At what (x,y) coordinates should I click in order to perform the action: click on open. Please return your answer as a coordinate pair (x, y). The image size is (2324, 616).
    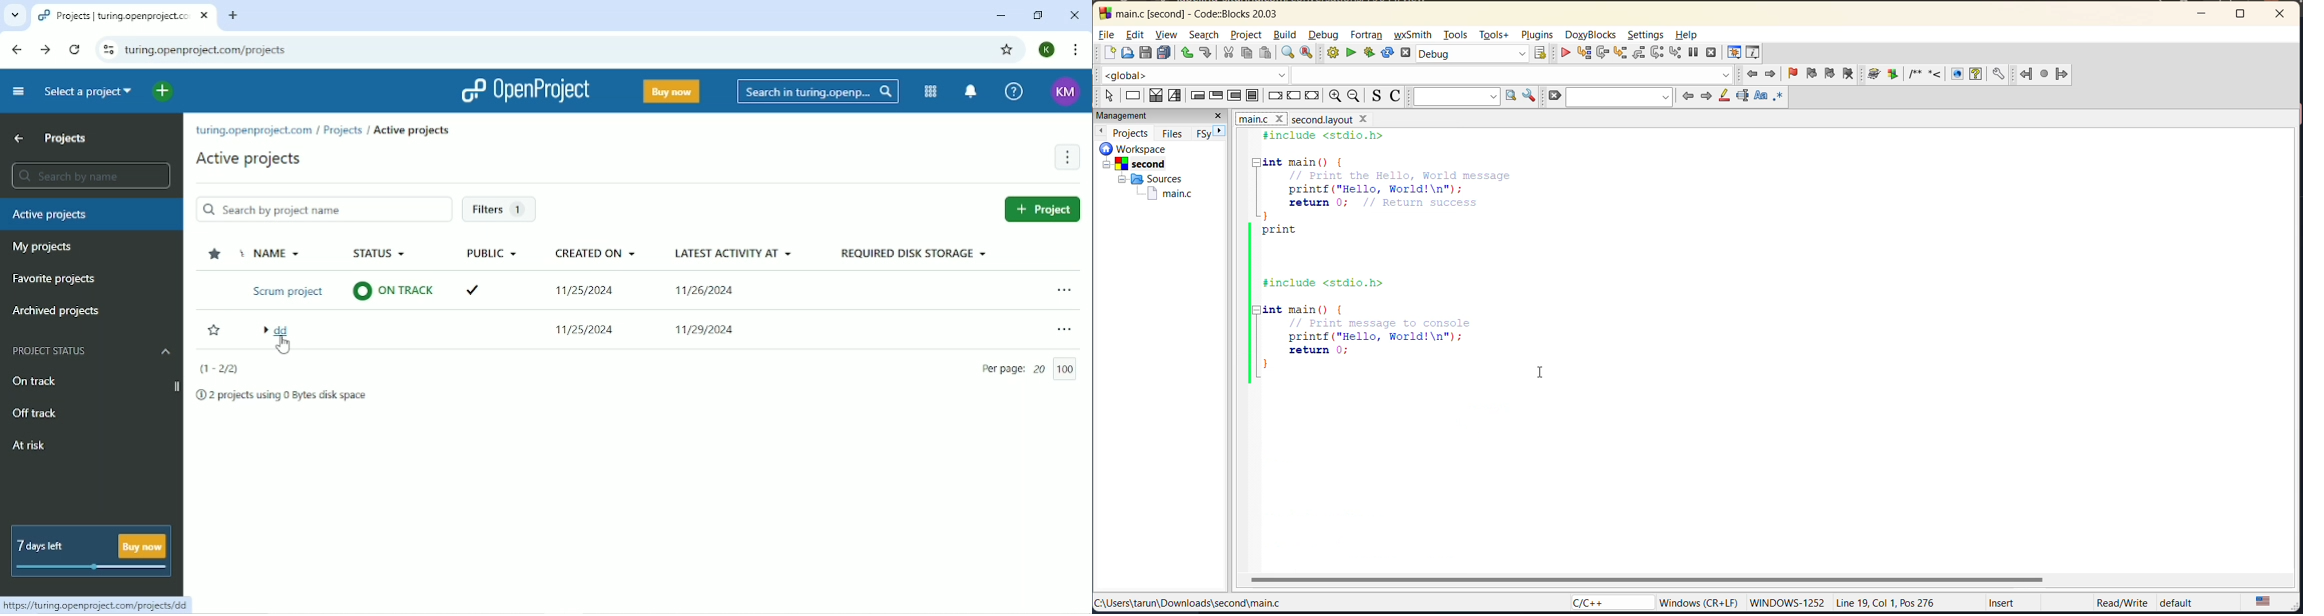
    Looking at the image, I should click on (1130, 54).